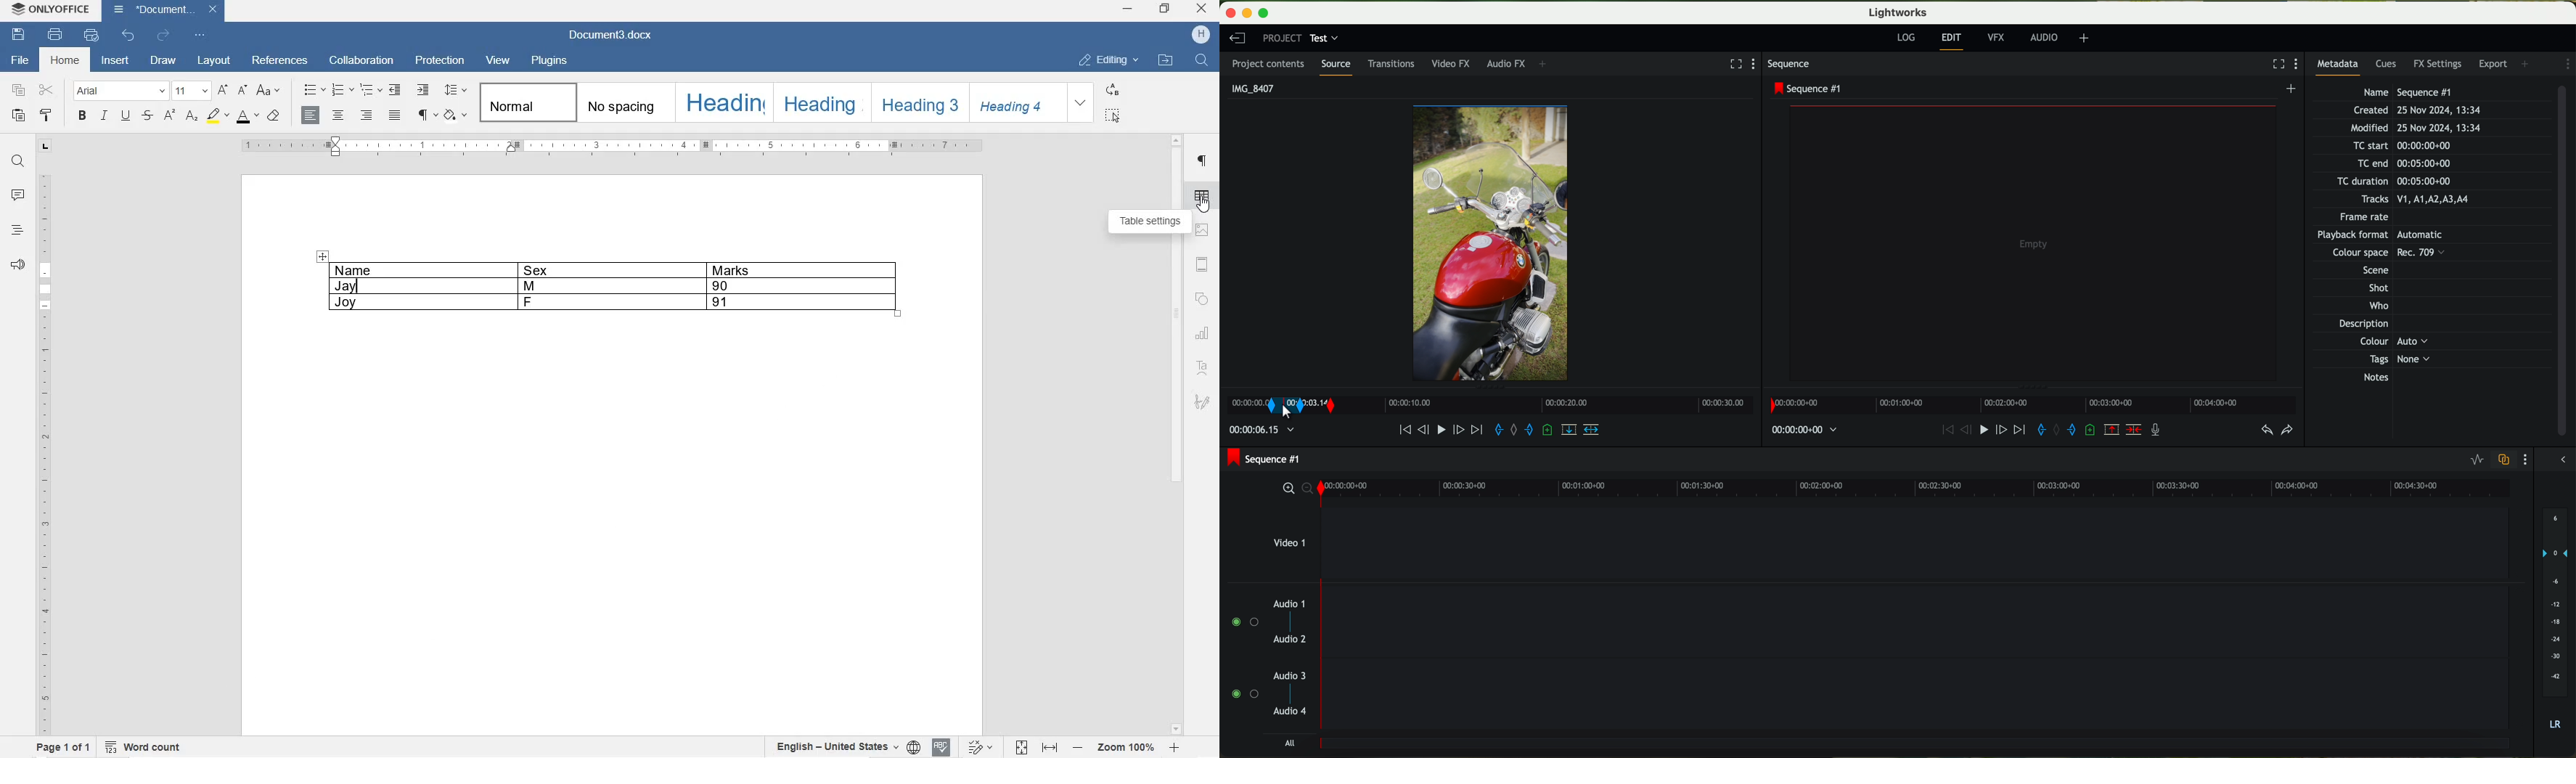 Image resolution: width=2576 pixels, height=784 pixels. Describe the element at coordinates (1300, 38) in the screenshot. I see `project: test` at that location.